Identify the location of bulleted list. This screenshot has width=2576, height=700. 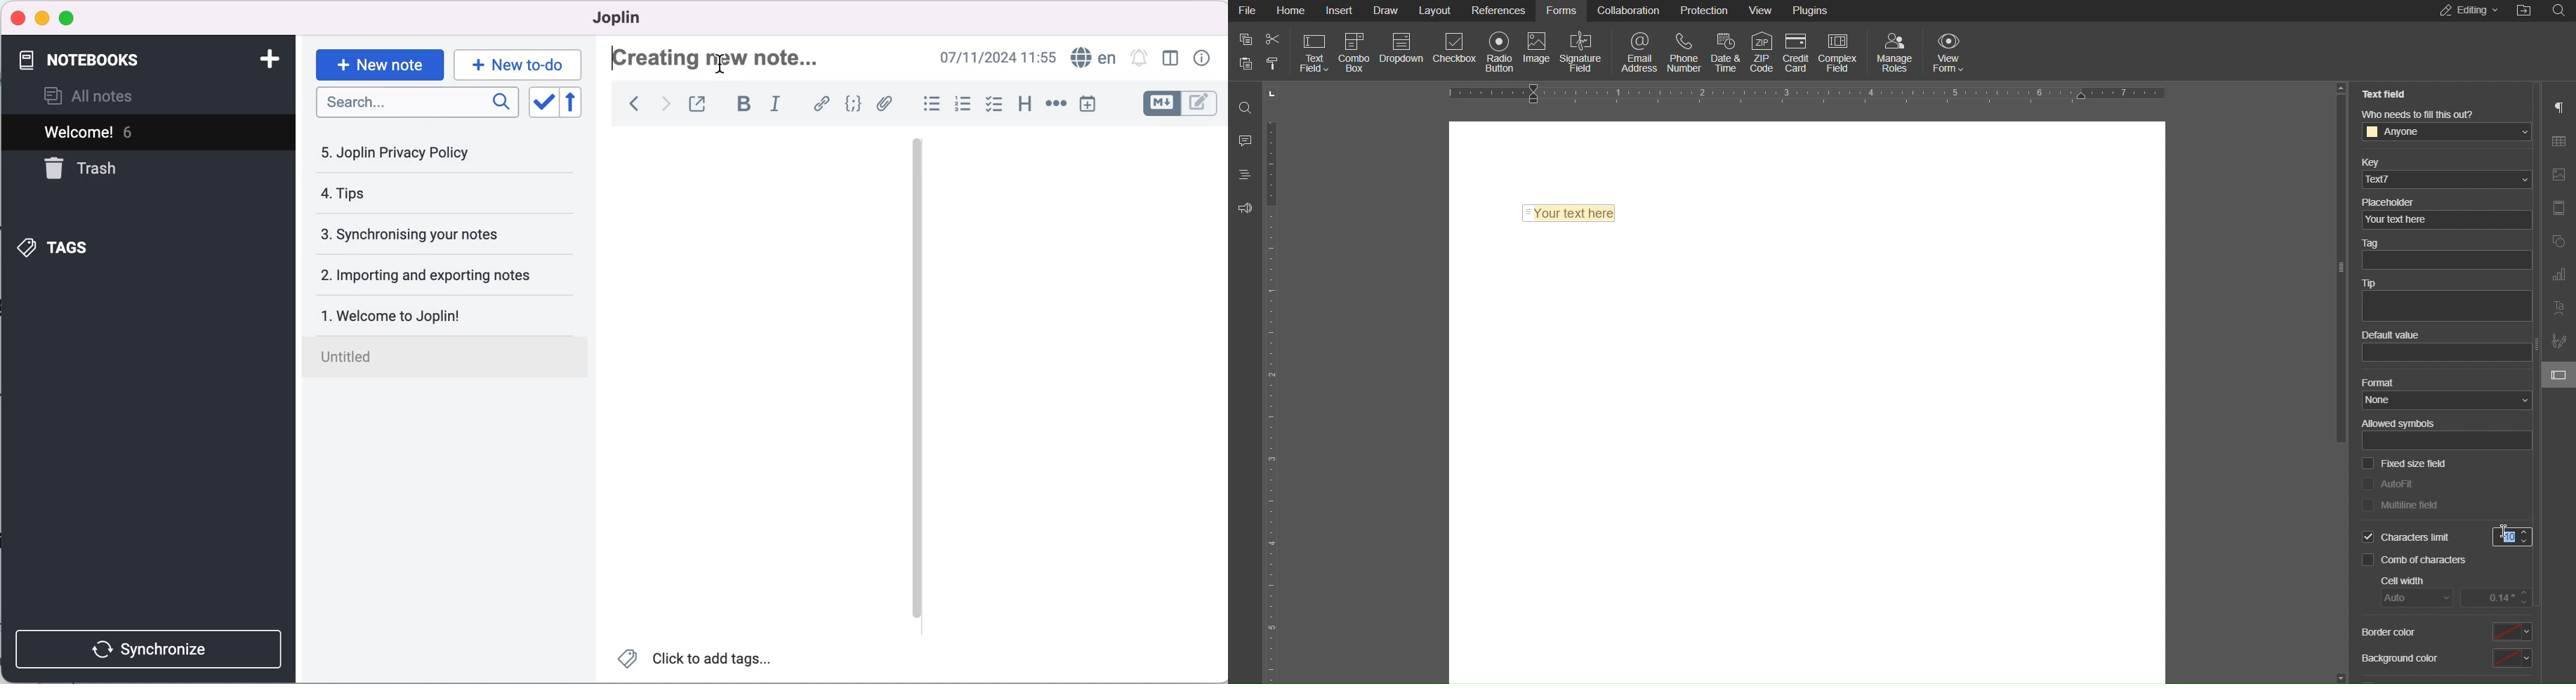
(927, 104).